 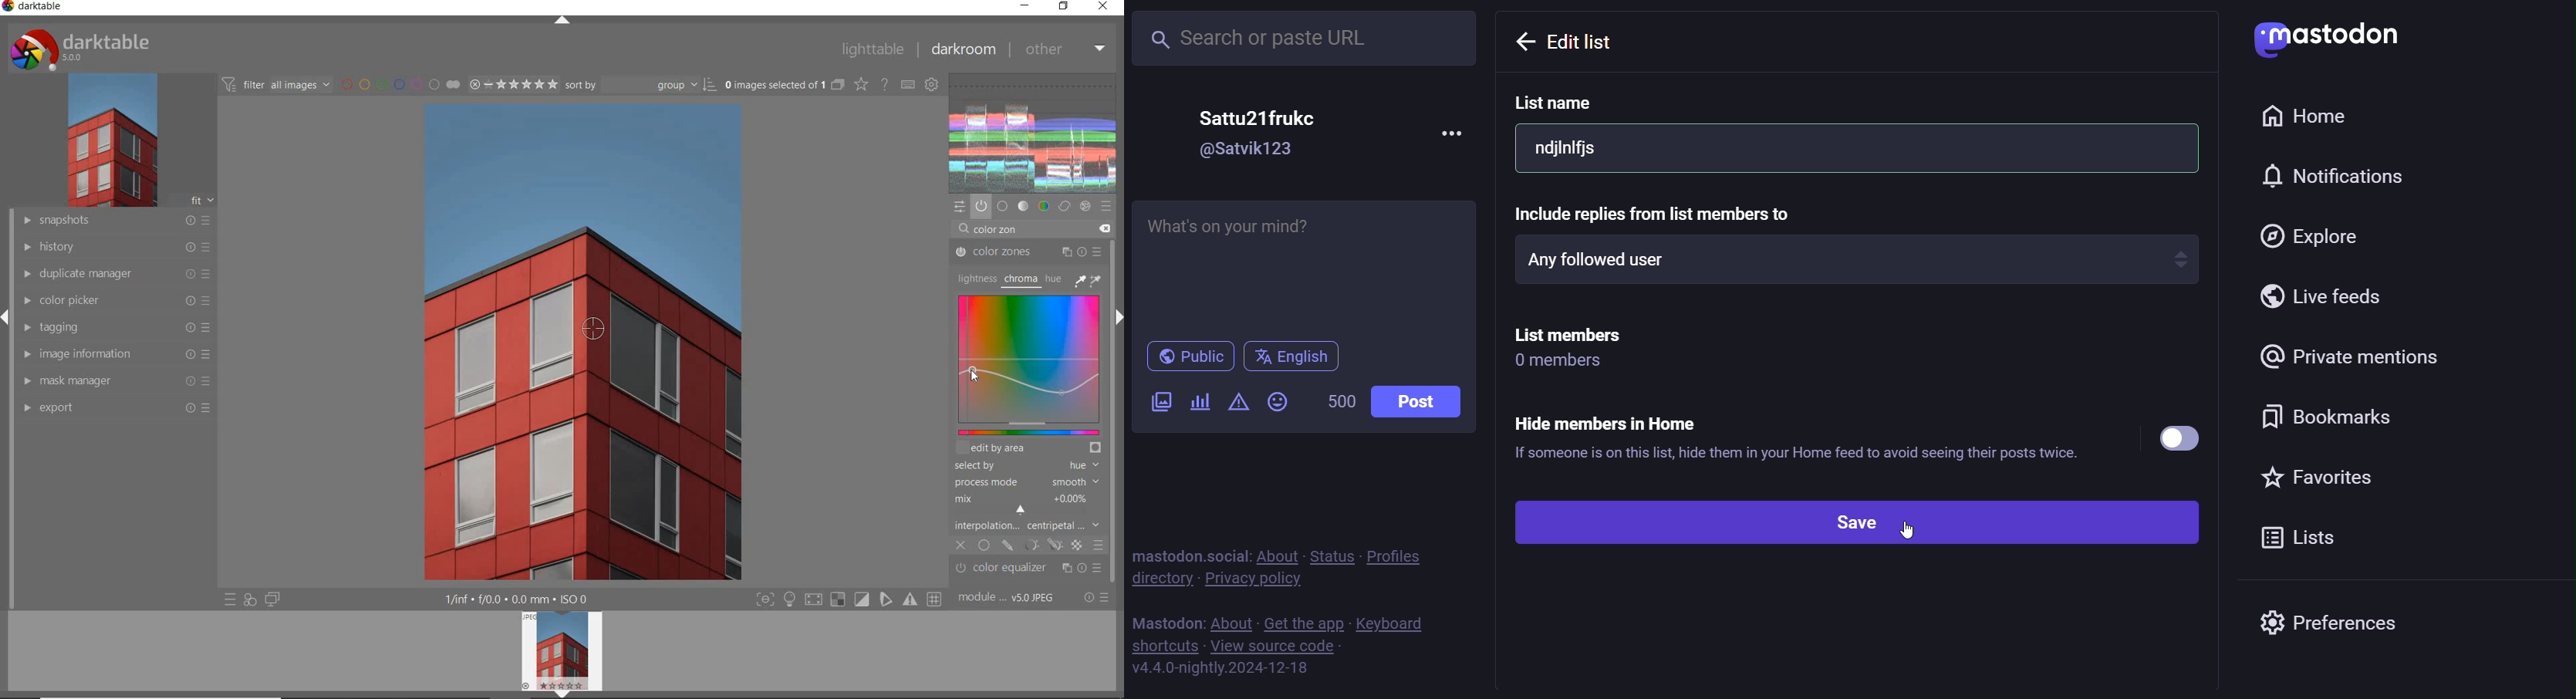 I want to click on expand/collapse, so click(x=563, y=21).